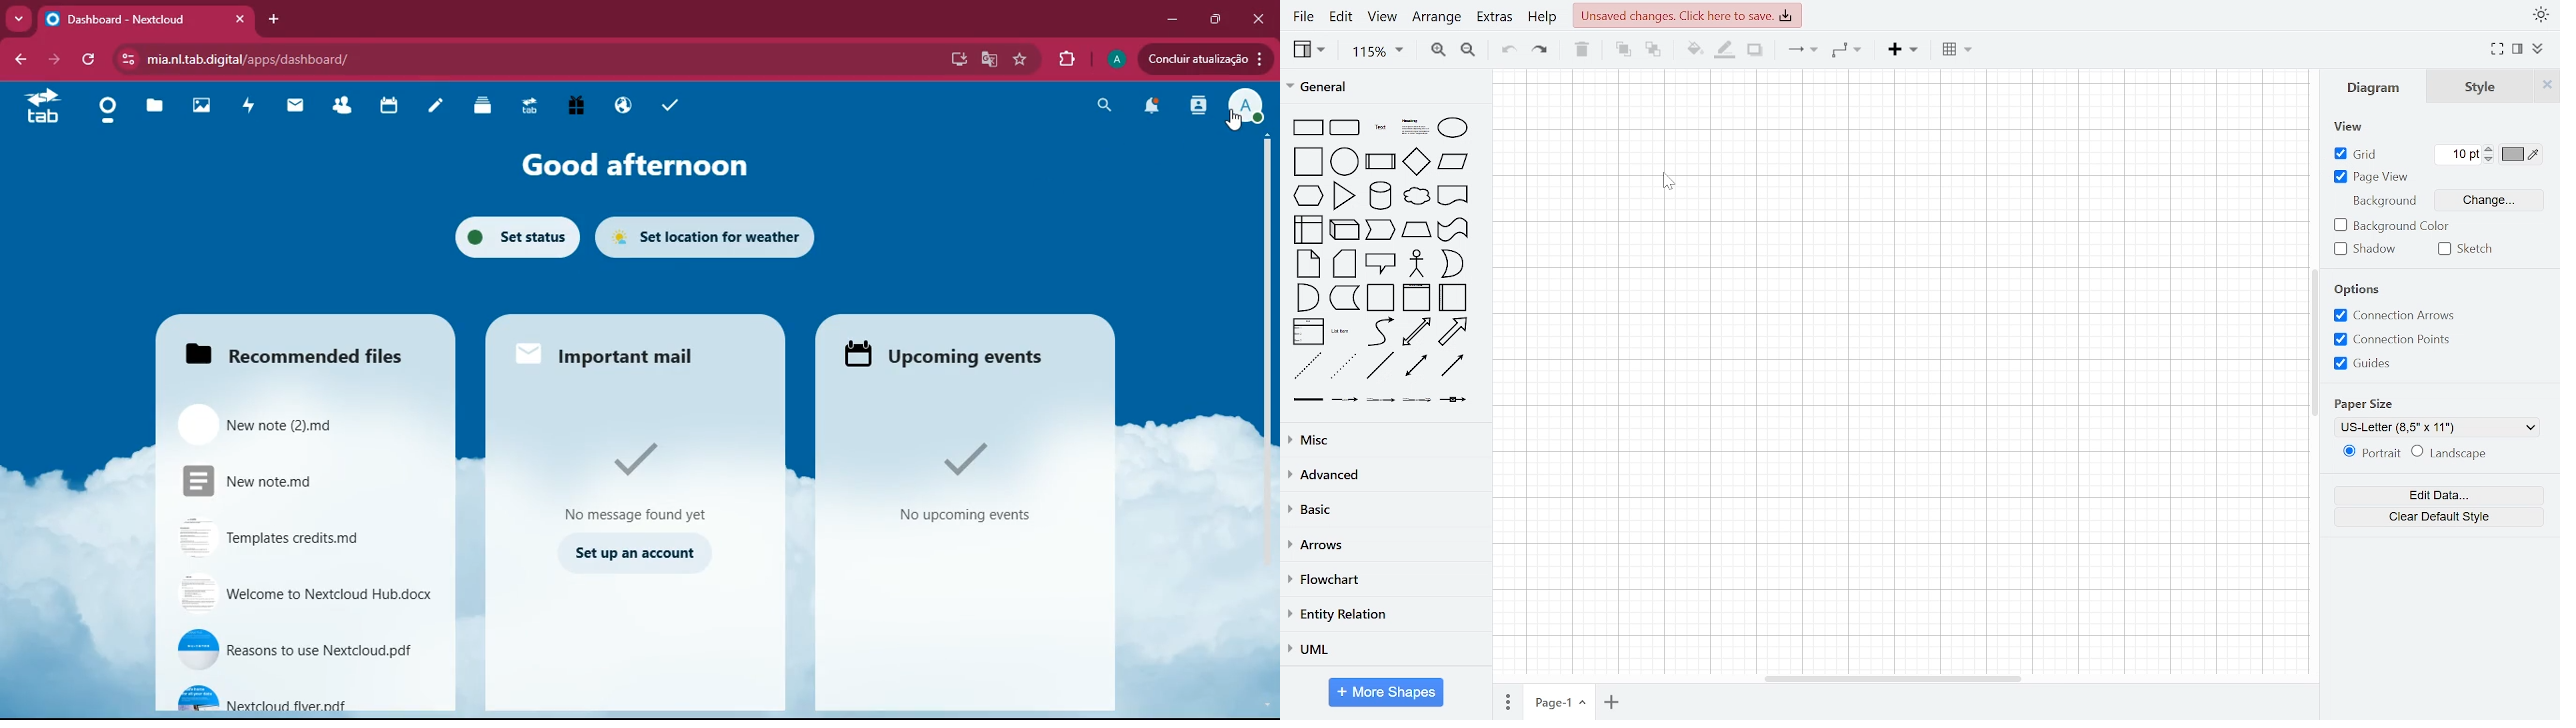 The height and width of the screenshot is (728, 2576). I want to click on basic, so click(1382, 509).